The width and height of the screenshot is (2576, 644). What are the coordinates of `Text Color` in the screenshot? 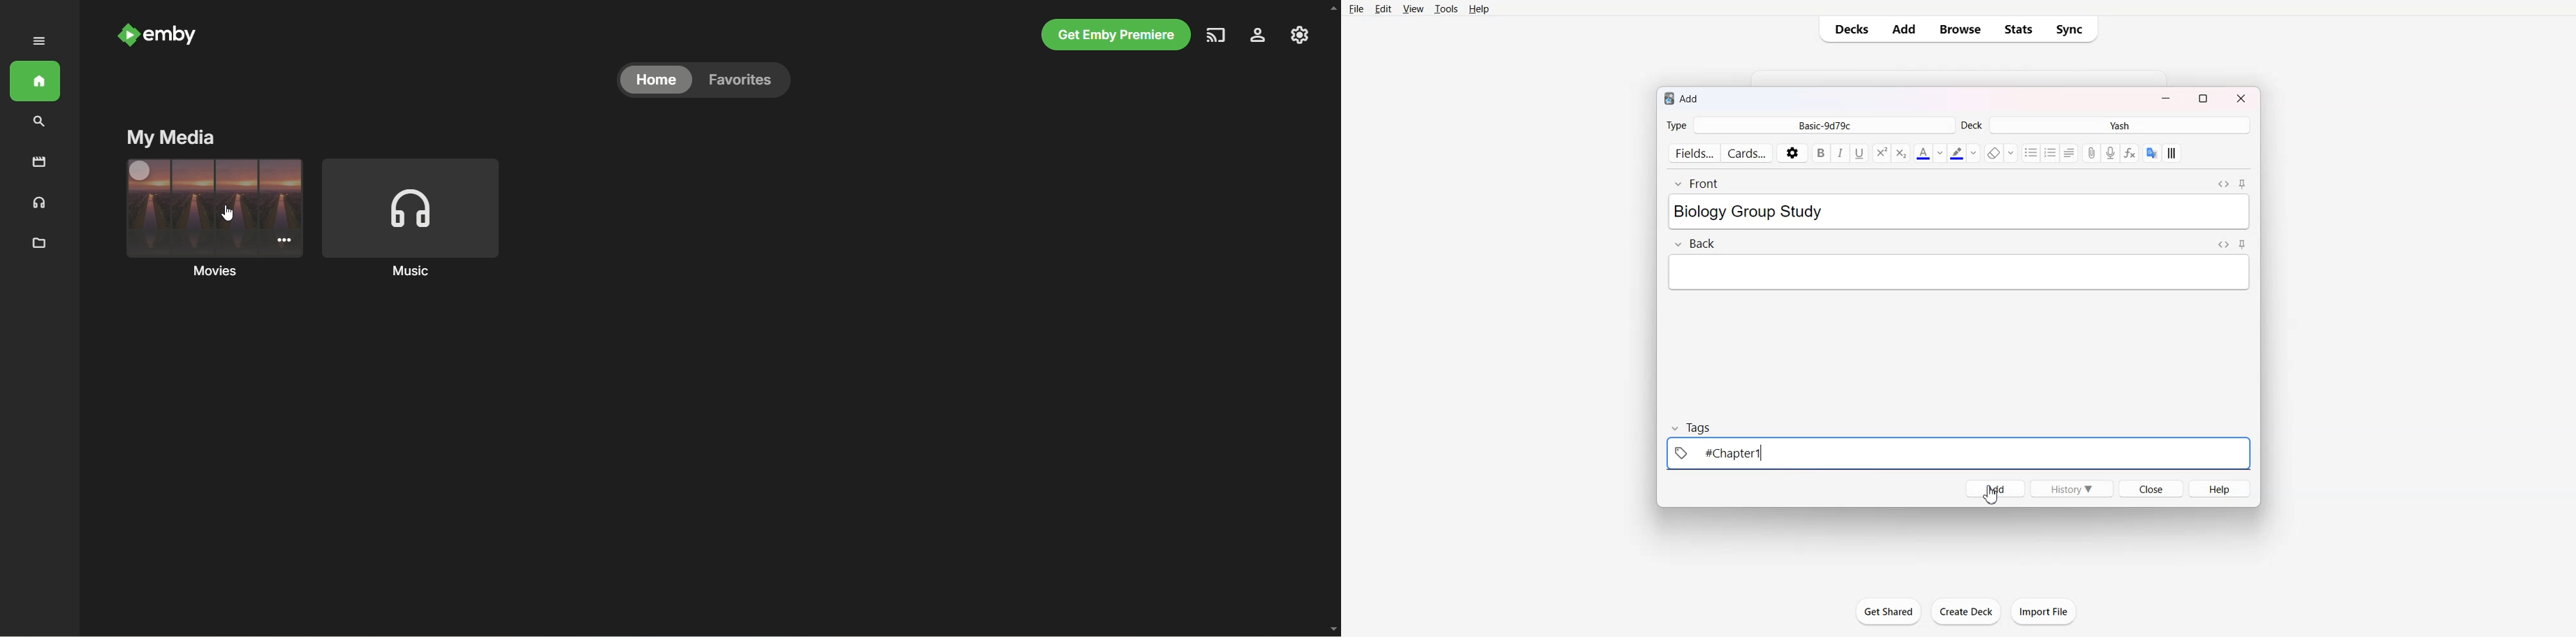 It's located at (1929, 153).